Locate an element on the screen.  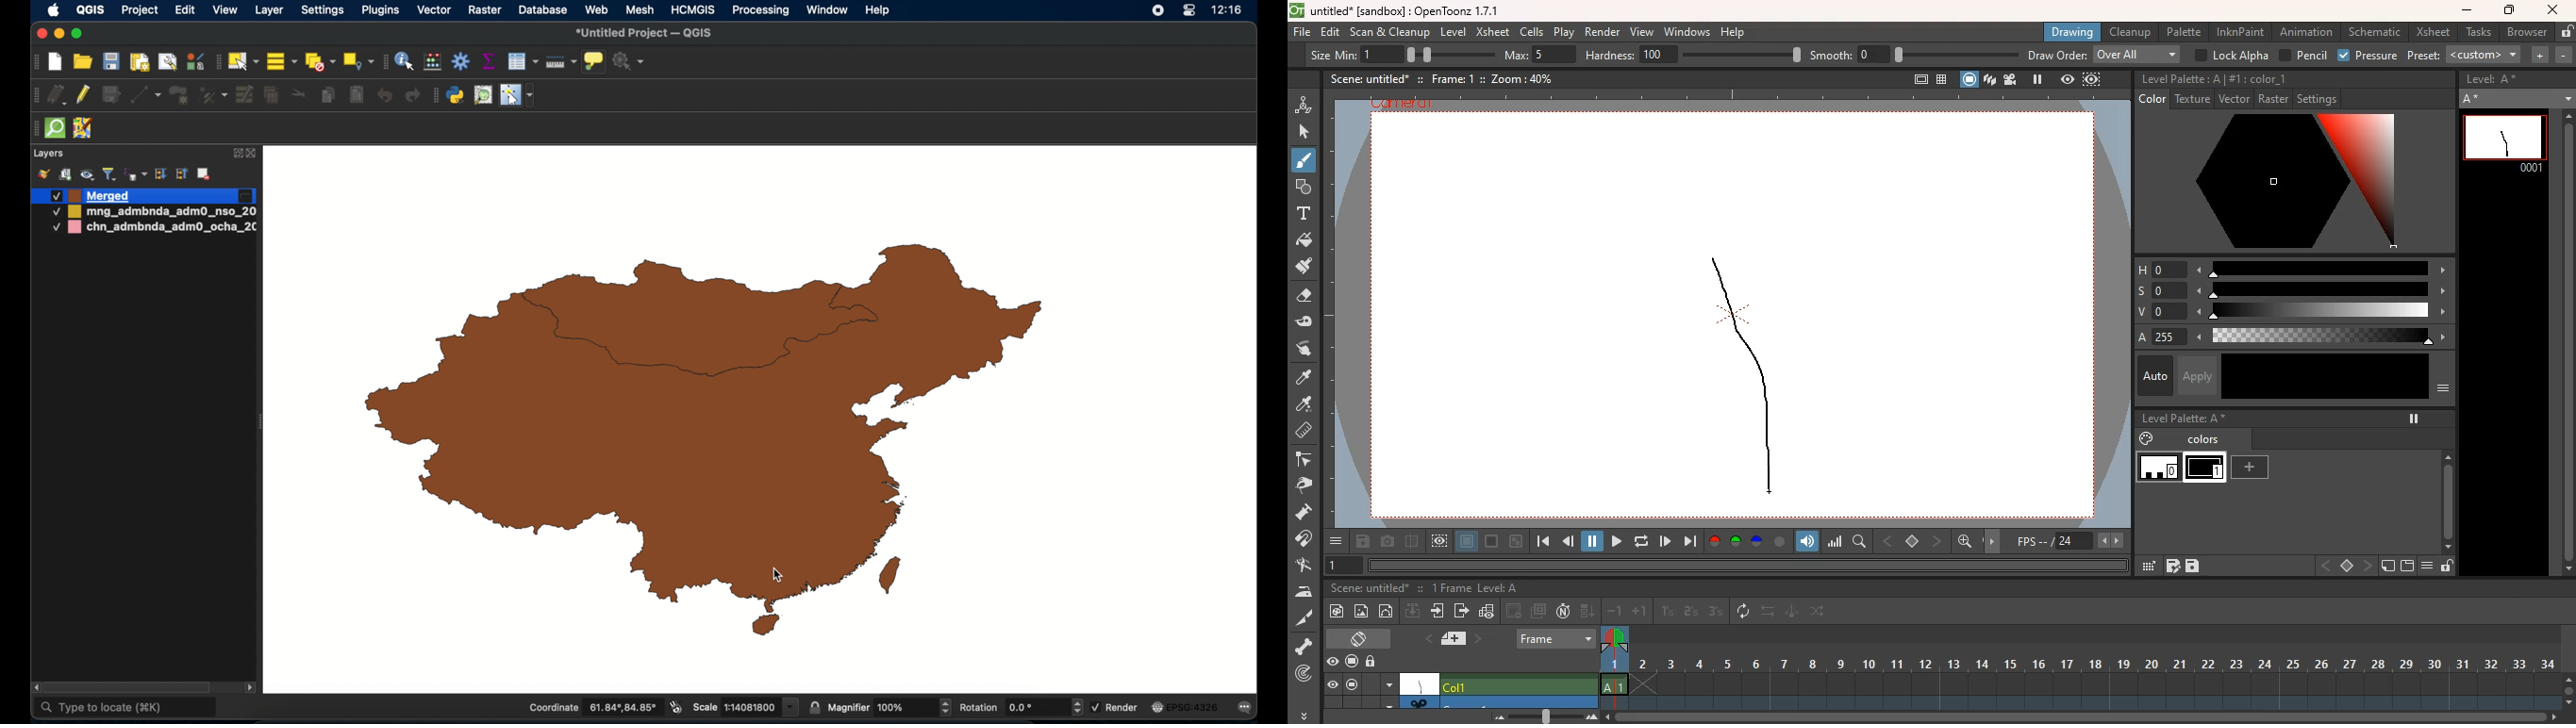
join is located at coordinates (1306, 540).